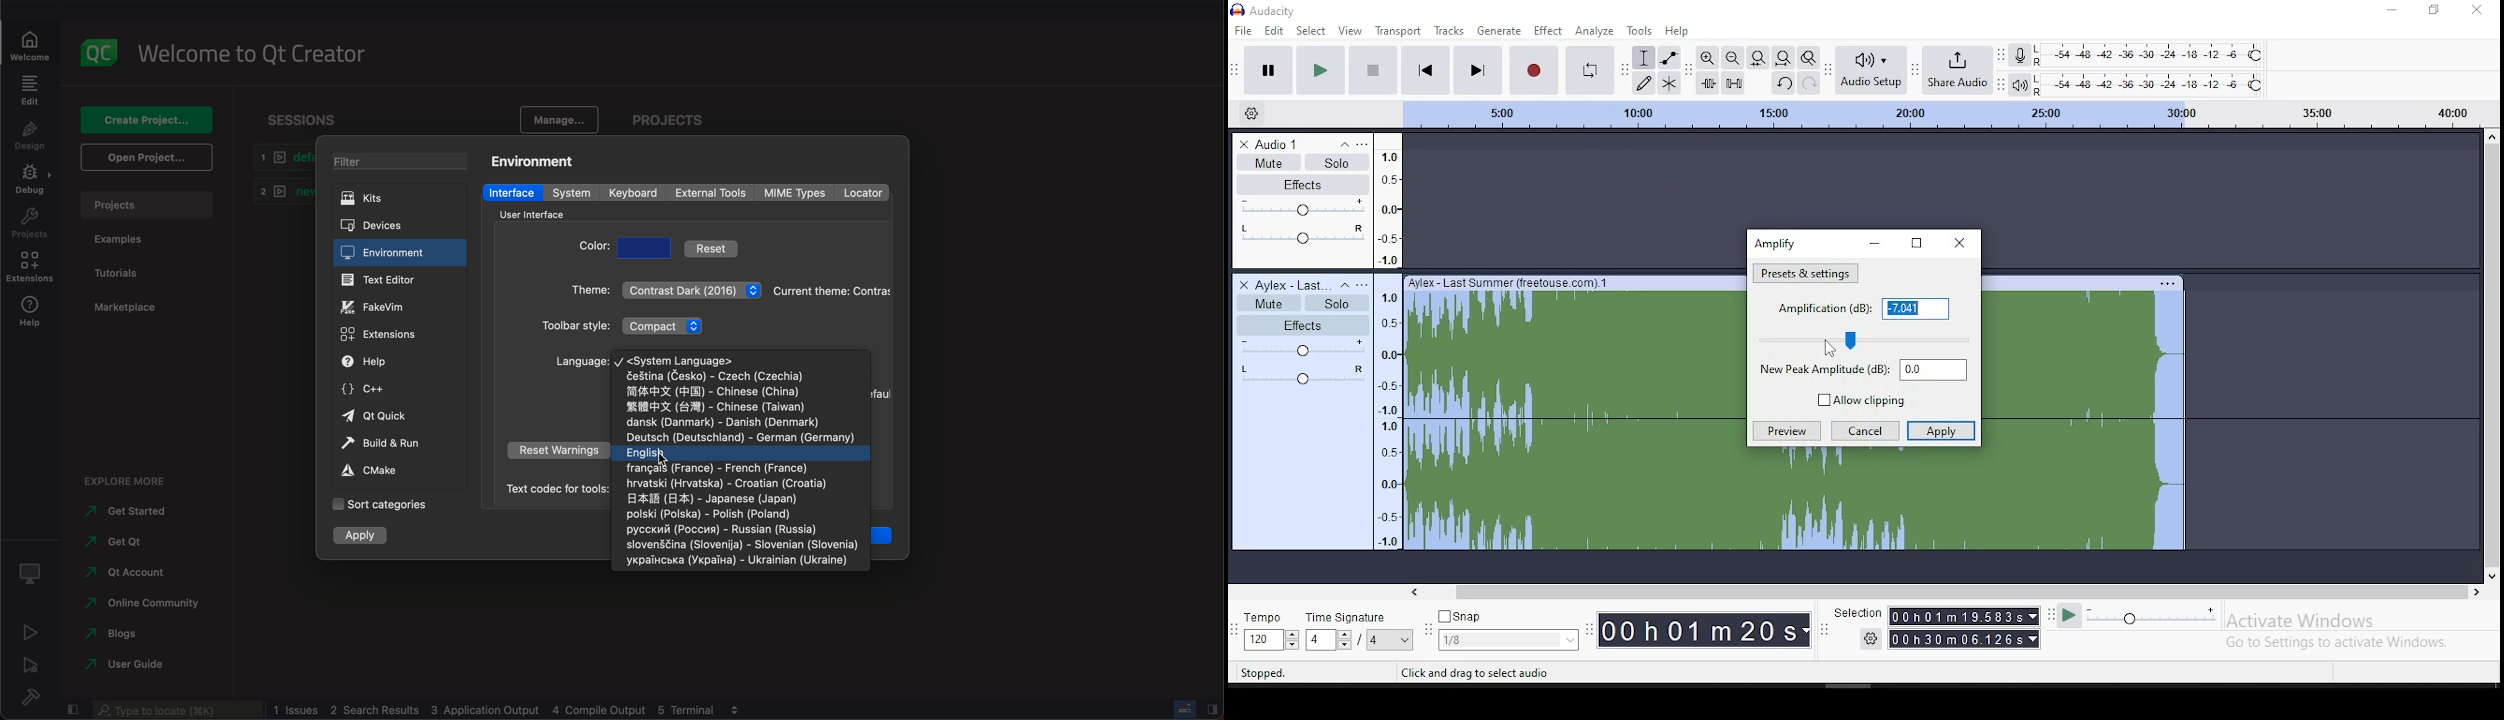 The width and height of the screenshot is (2520, 728). What do you see at coordinates (1501, 31) in the screenshot?
I see `generate` at bounding box center [1501, 31].